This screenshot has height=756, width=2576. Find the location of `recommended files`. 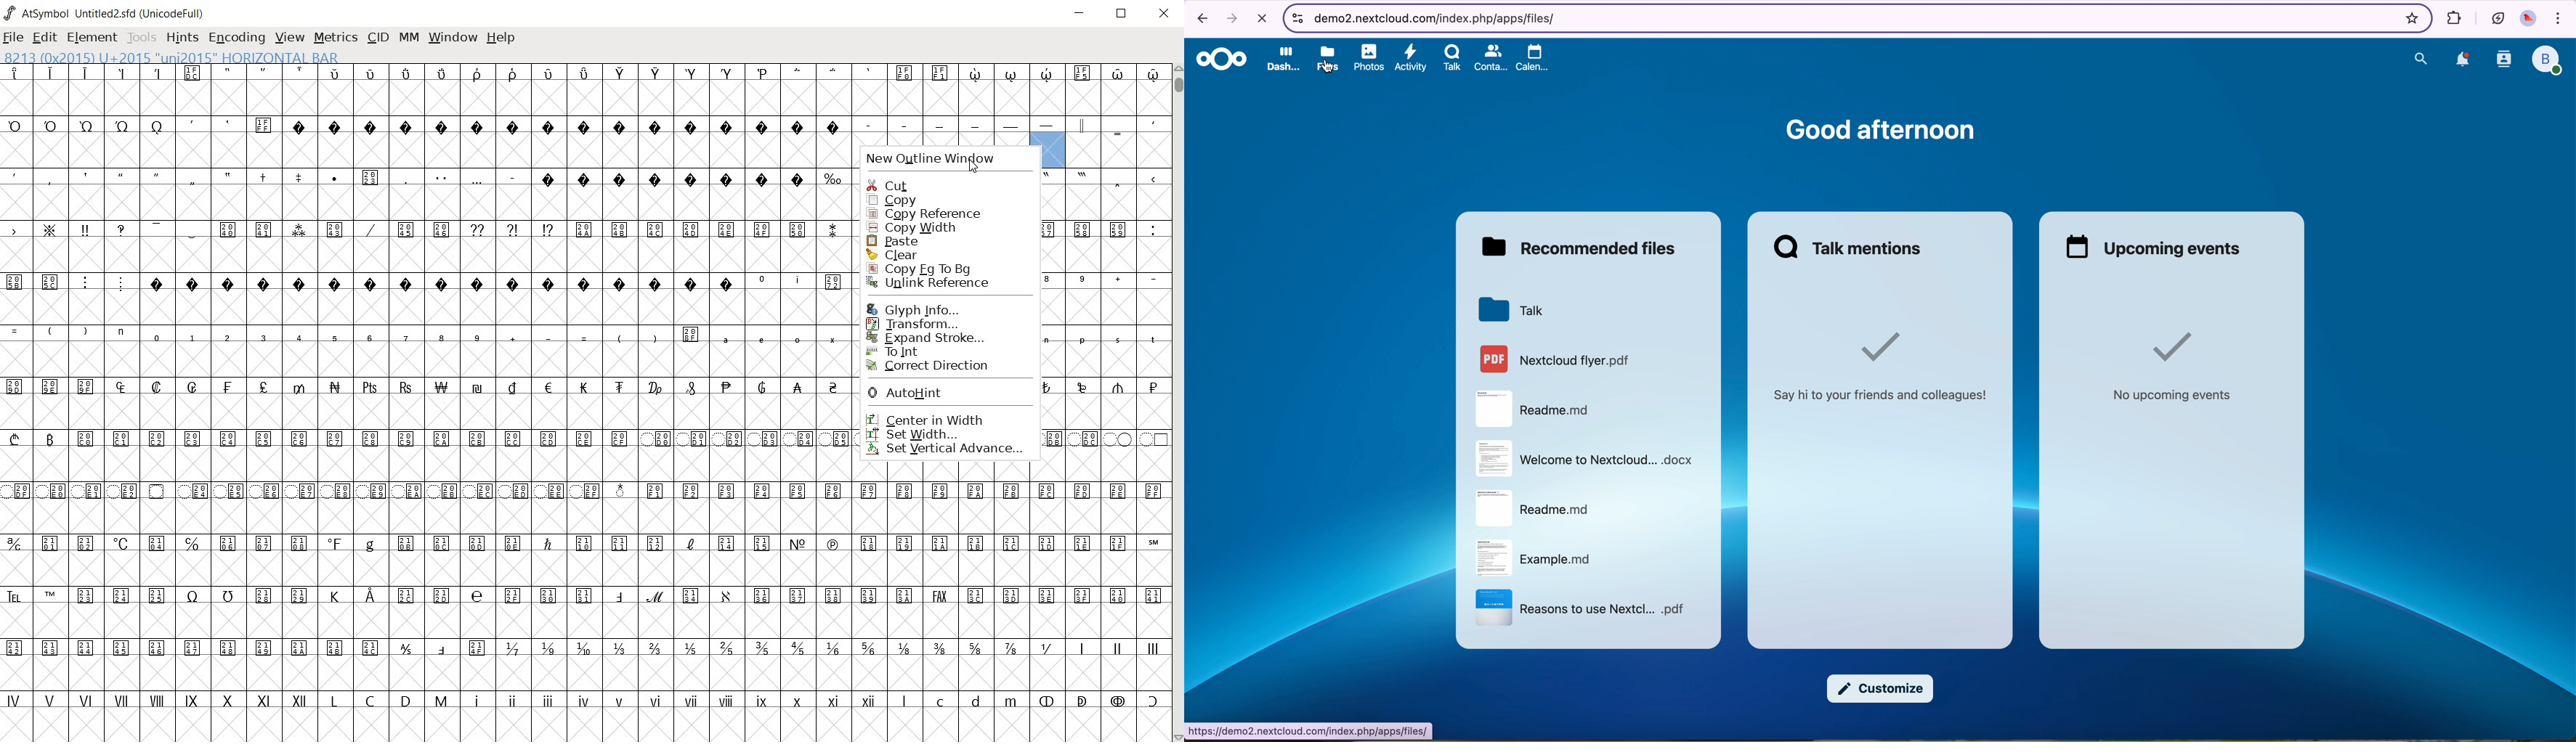

recommended files is located at coordinates (1580, 246).